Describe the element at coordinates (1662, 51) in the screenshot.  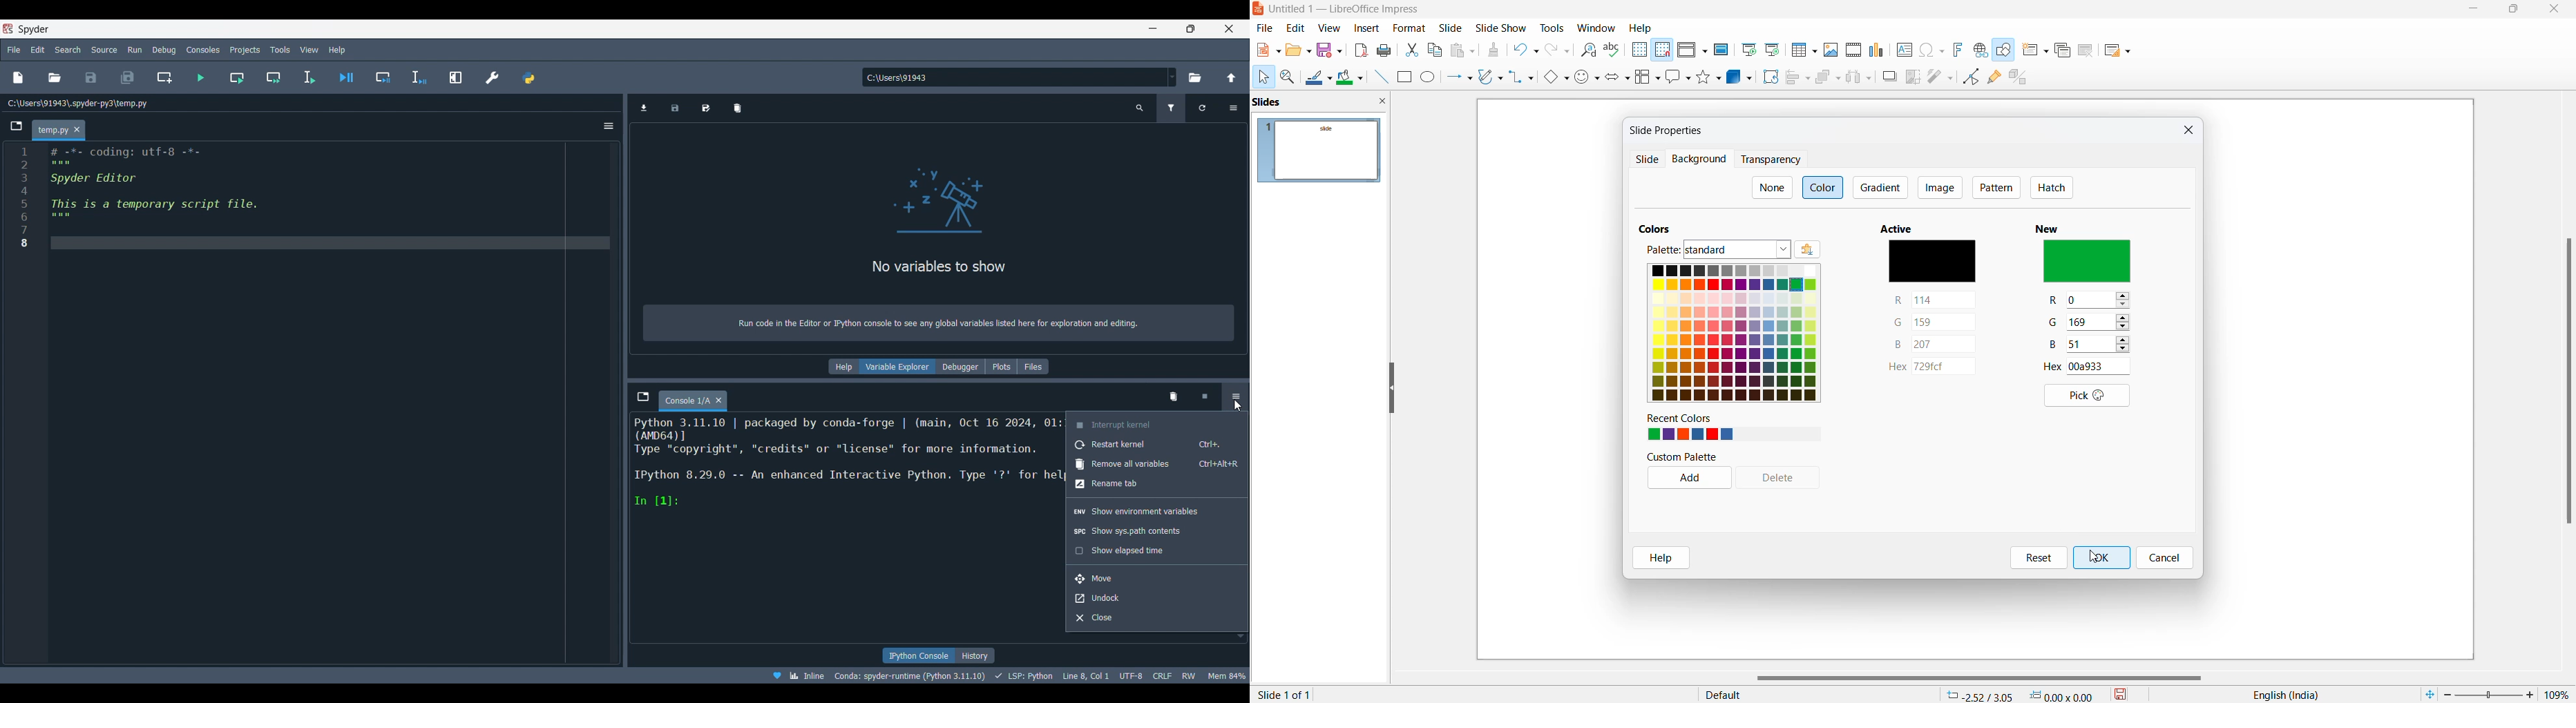
I see `snap to grid` at that location.